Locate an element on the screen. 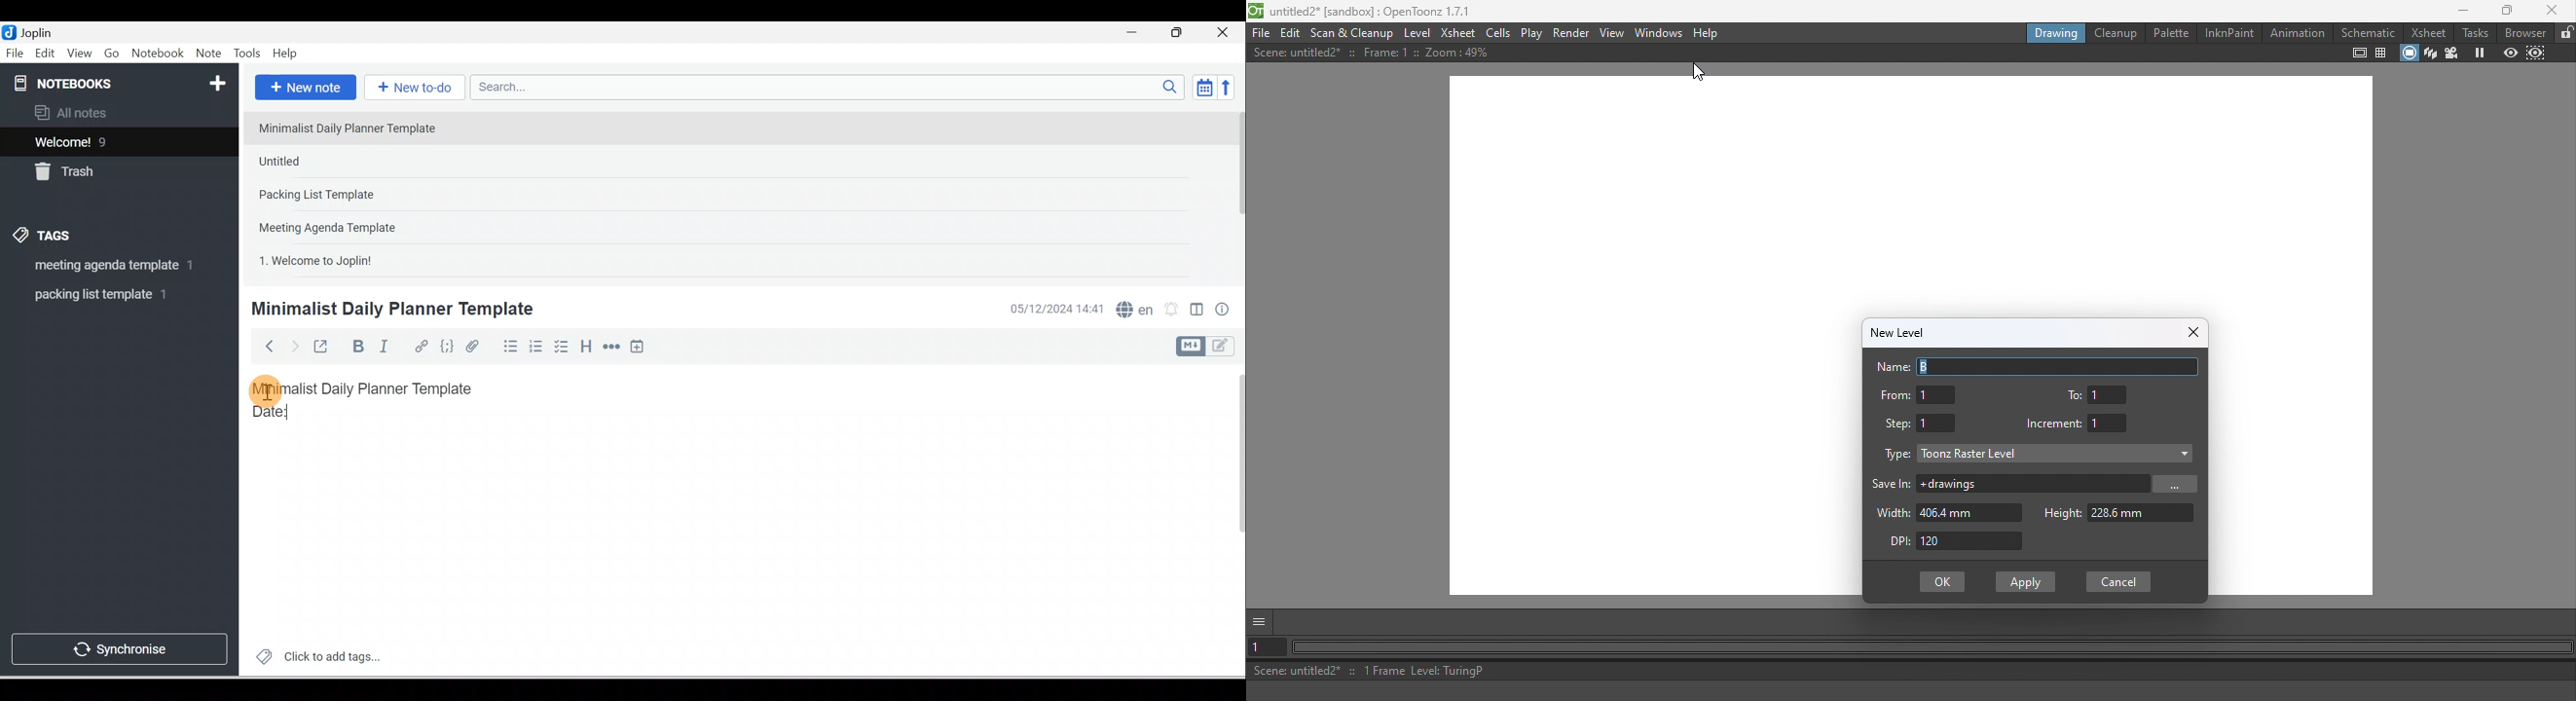 Image resolution: width=2576 pixels, height=728 pixels. Click to add tags is located at coordinates (313, 655).